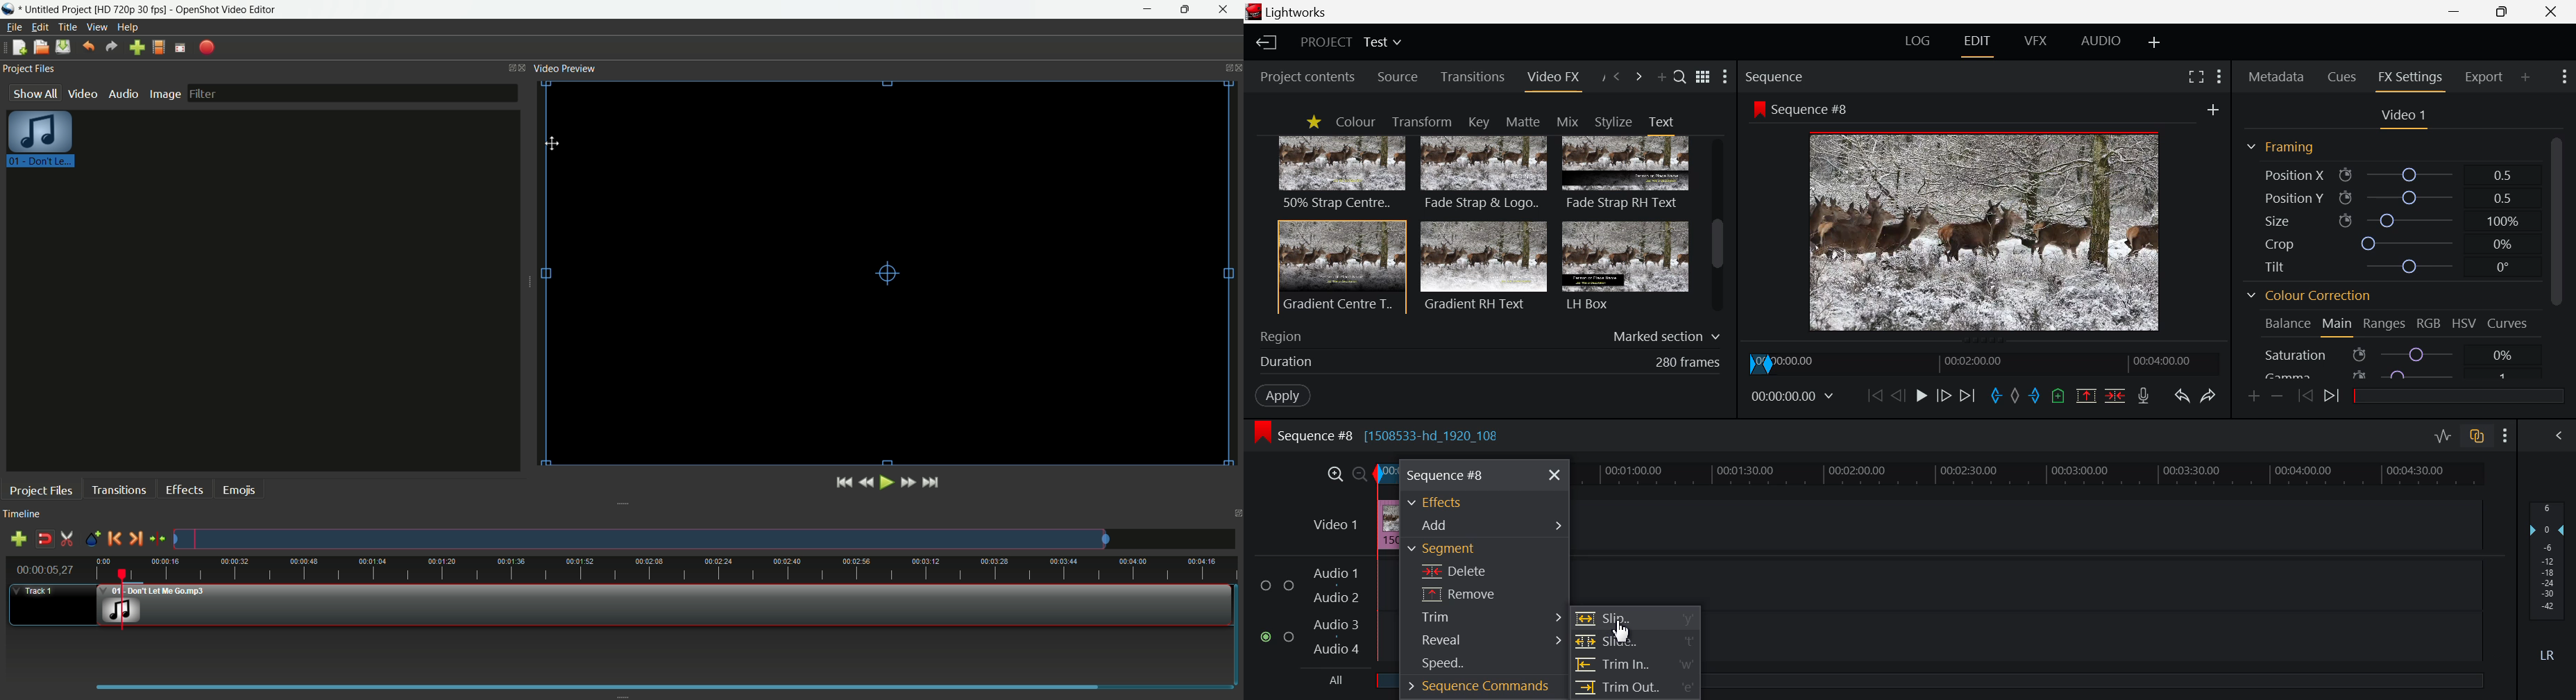 This screenshot has width=2576, height=700. Describe the element at coordinates (1898, 395) in the screenshot. I see `Go Back` at that location.